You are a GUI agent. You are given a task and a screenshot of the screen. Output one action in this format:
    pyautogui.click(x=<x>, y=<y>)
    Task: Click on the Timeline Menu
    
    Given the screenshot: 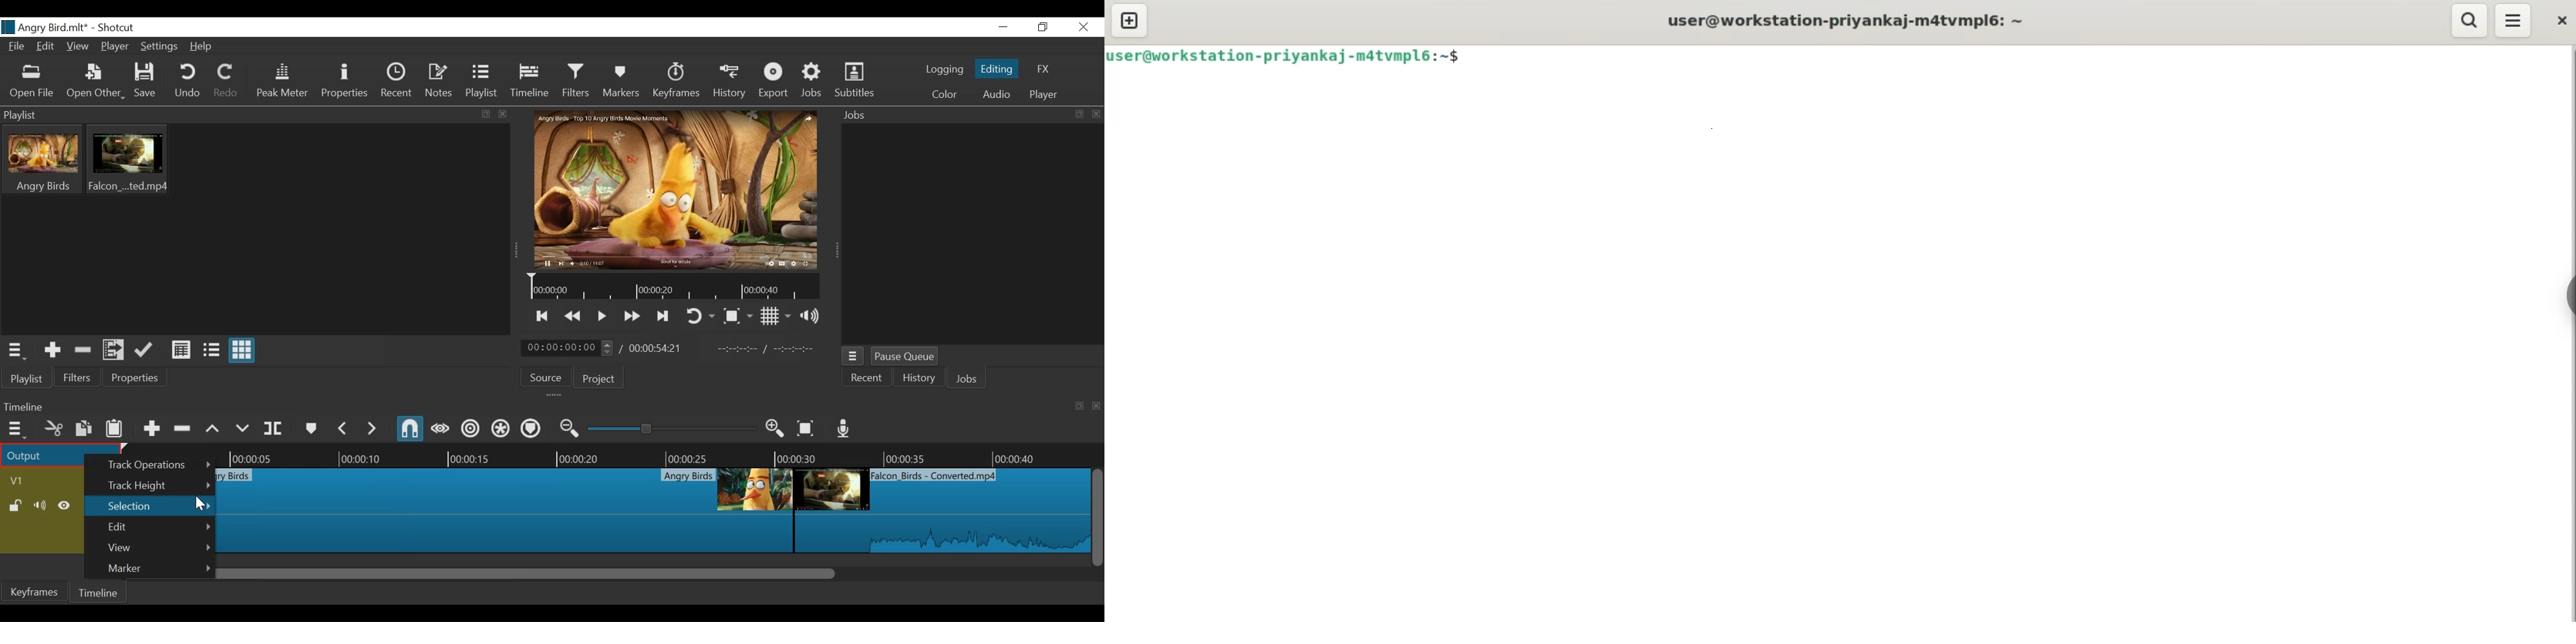 What is the action you would take?
    pyautogui.click(x=17, y=429)
    